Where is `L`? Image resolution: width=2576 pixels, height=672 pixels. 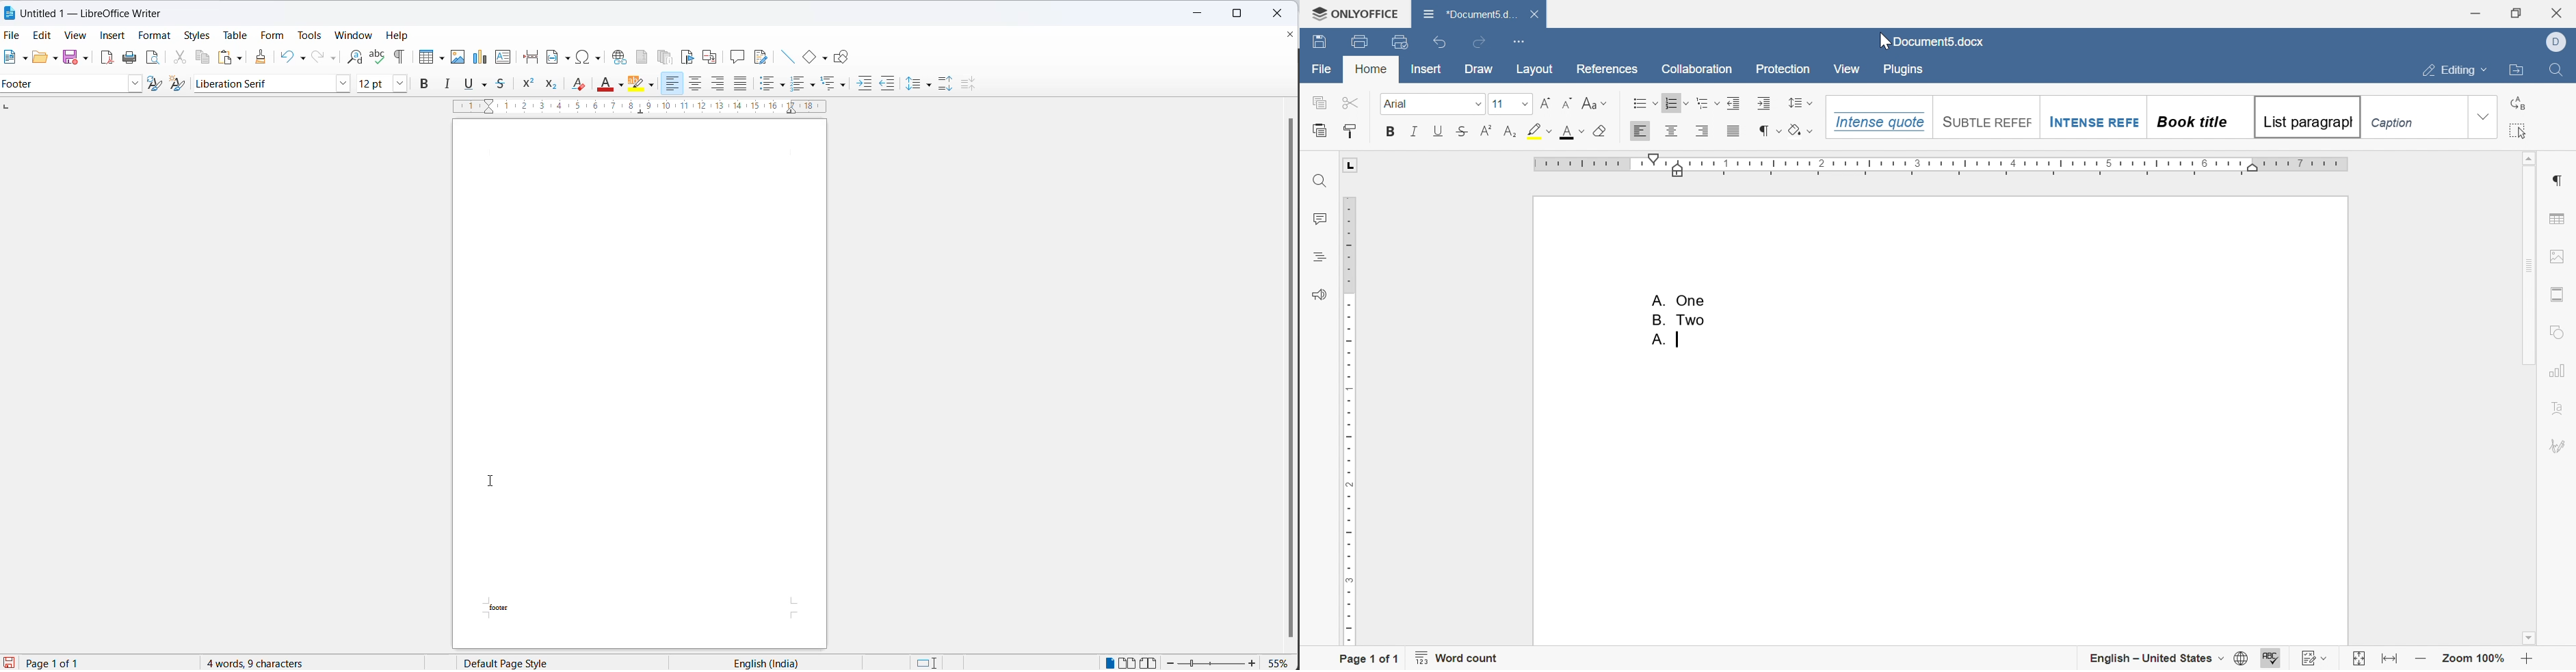 L is located at coordinates (1351, 165).